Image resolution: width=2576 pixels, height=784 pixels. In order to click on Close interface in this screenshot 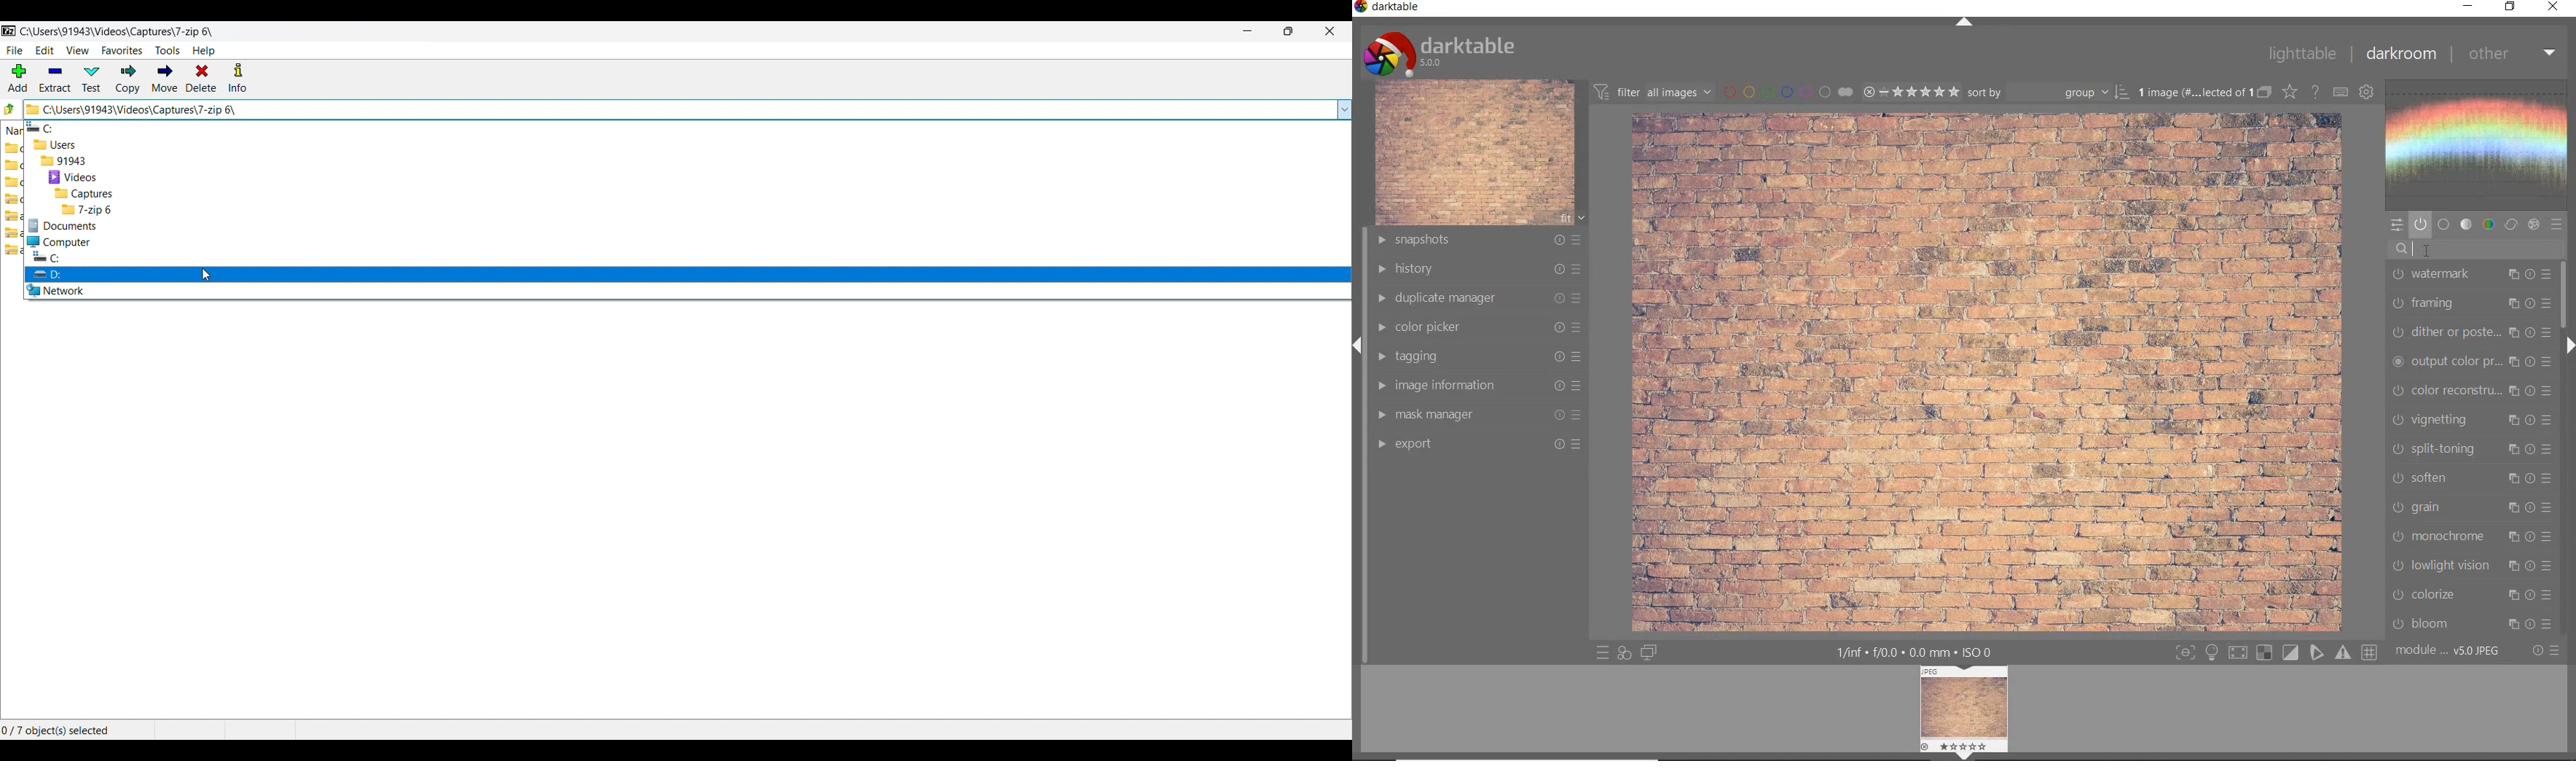, I will do `click(1330, 31)`.